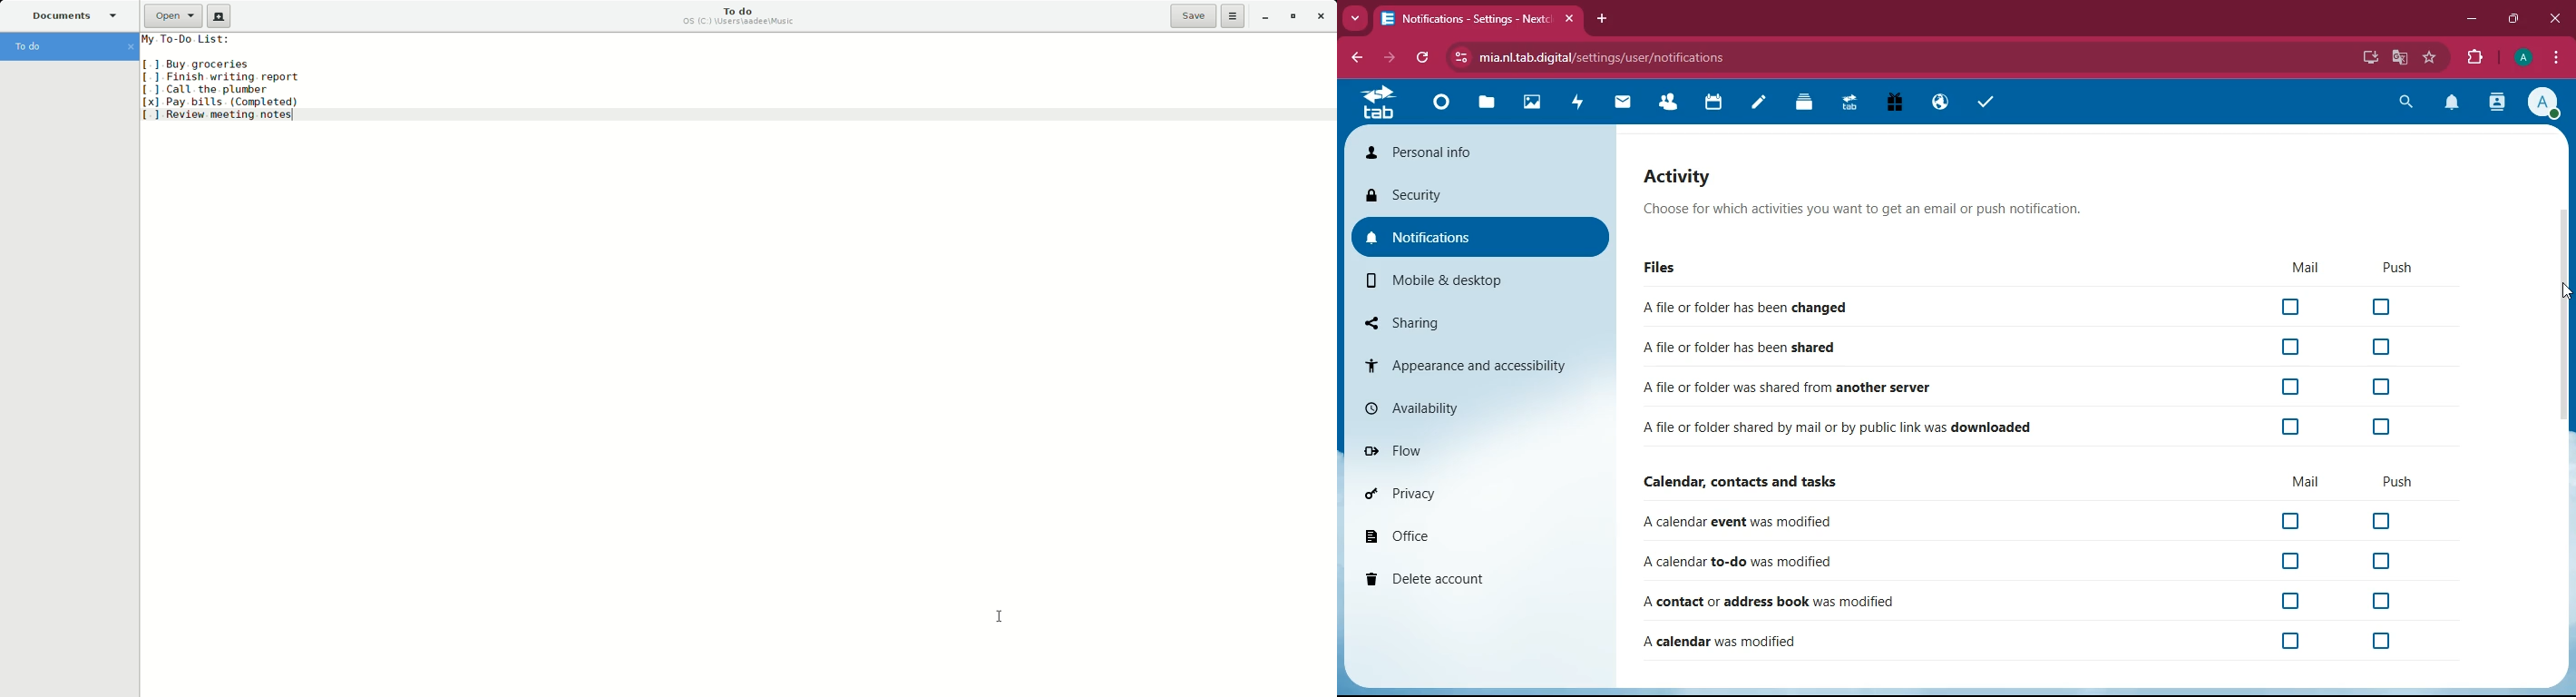 This screenshot has height=700, width=2576. Describe the element at coordinates (2023, 604) in the screenshot. I see `A contact or address book was modified` at that location.